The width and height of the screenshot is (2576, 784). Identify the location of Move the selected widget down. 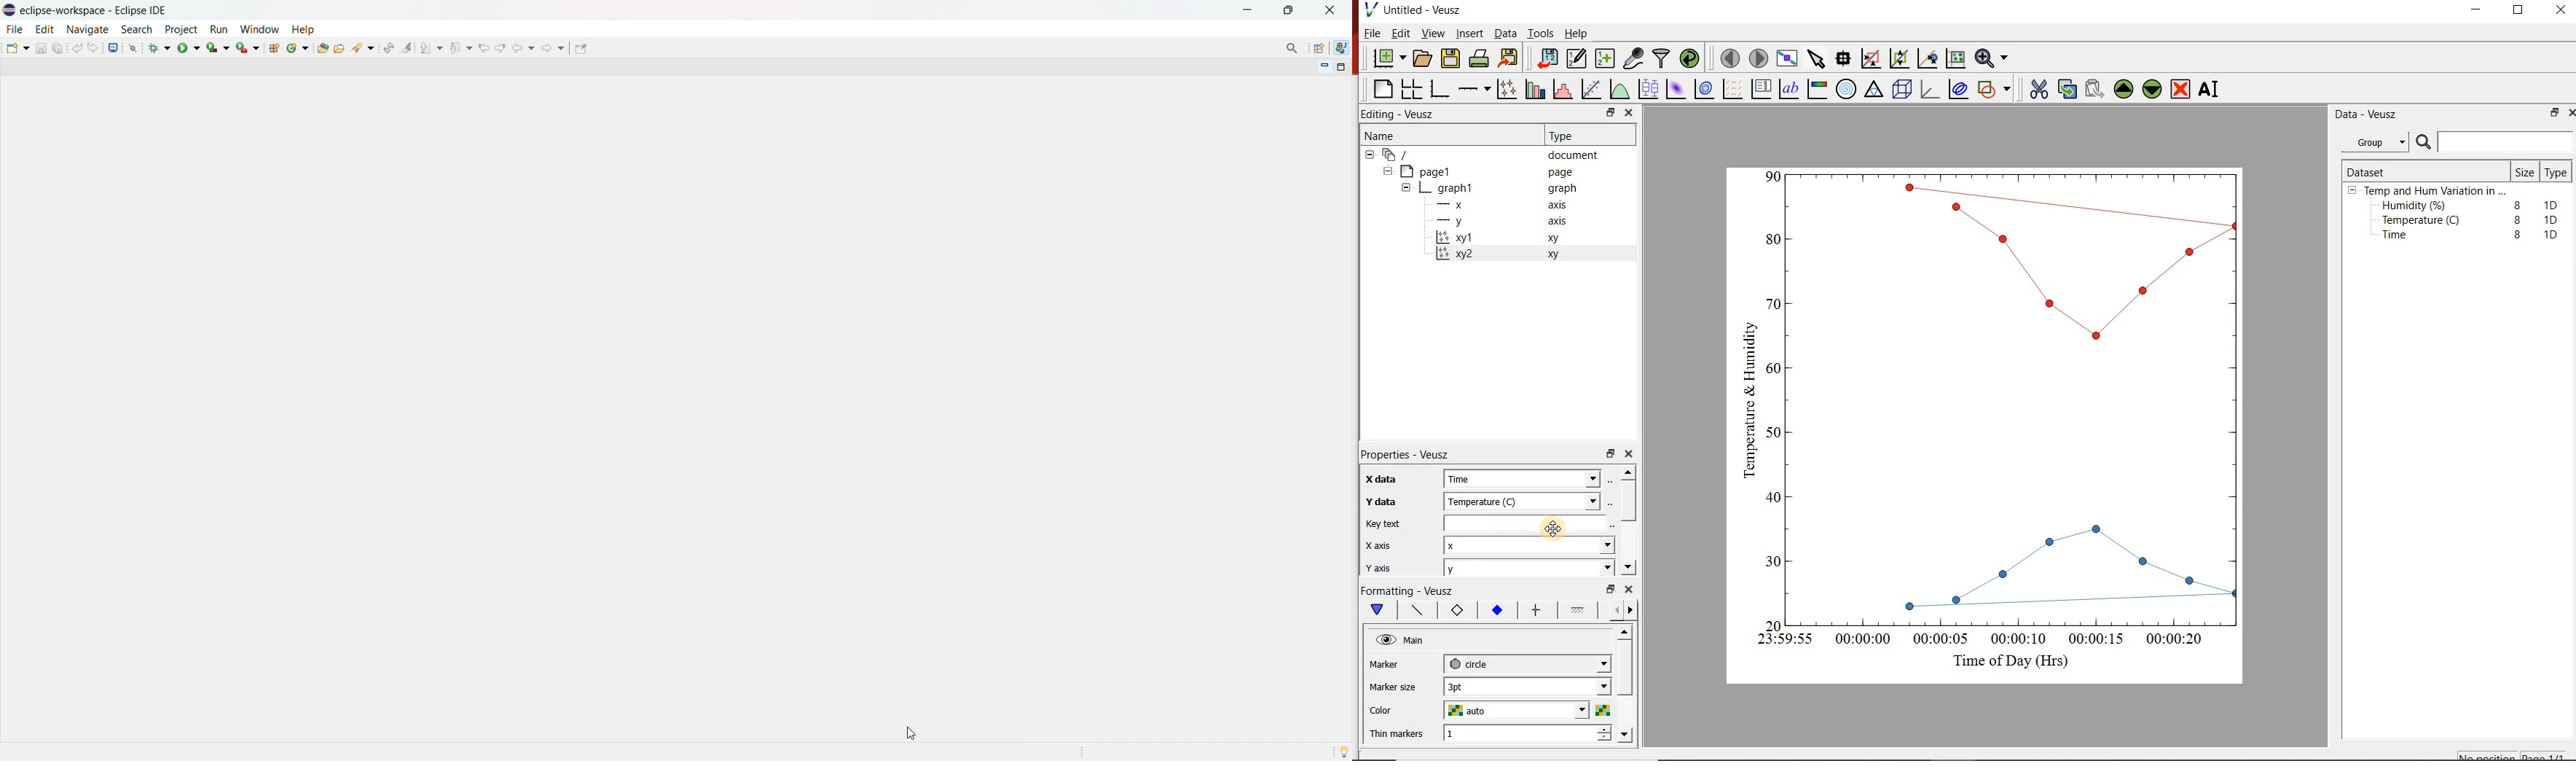
(2154, 89).